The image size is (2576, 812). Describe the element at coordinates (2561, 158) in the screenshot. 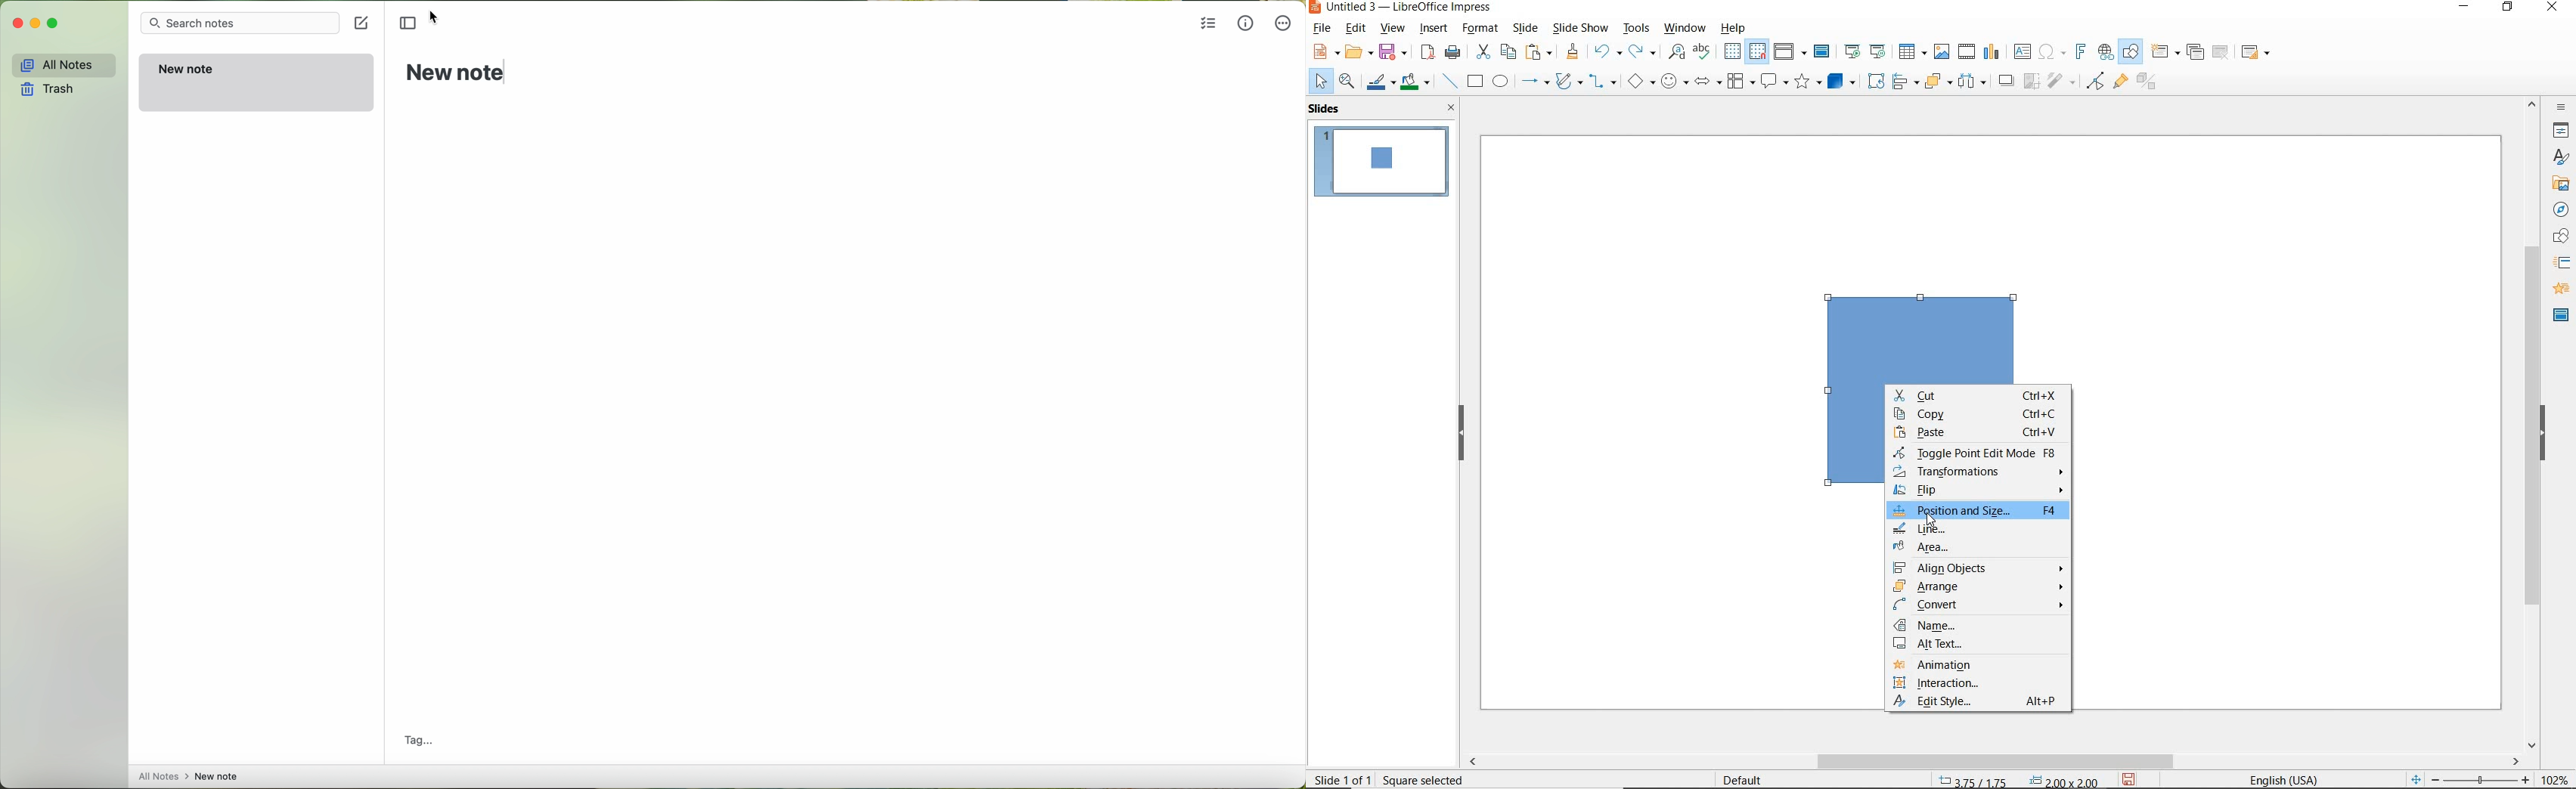

I see `styles` at that location.